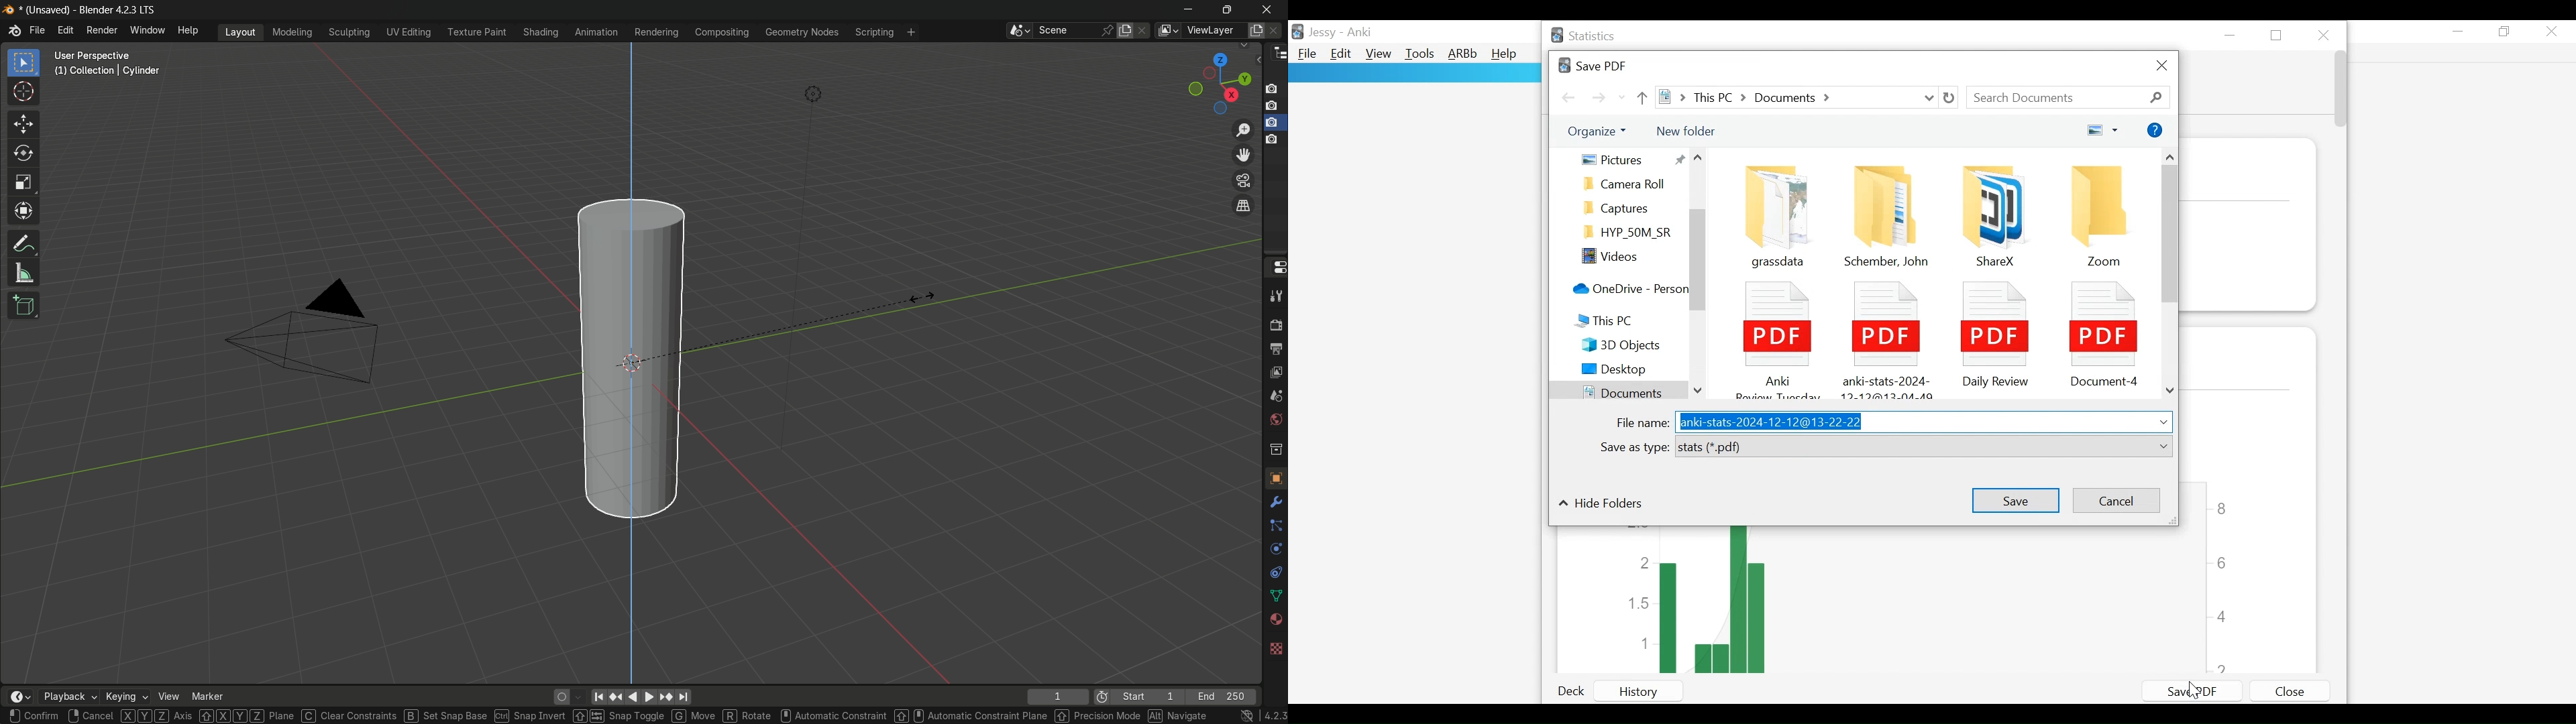  I want to click on move the view, so click(1240, 155).